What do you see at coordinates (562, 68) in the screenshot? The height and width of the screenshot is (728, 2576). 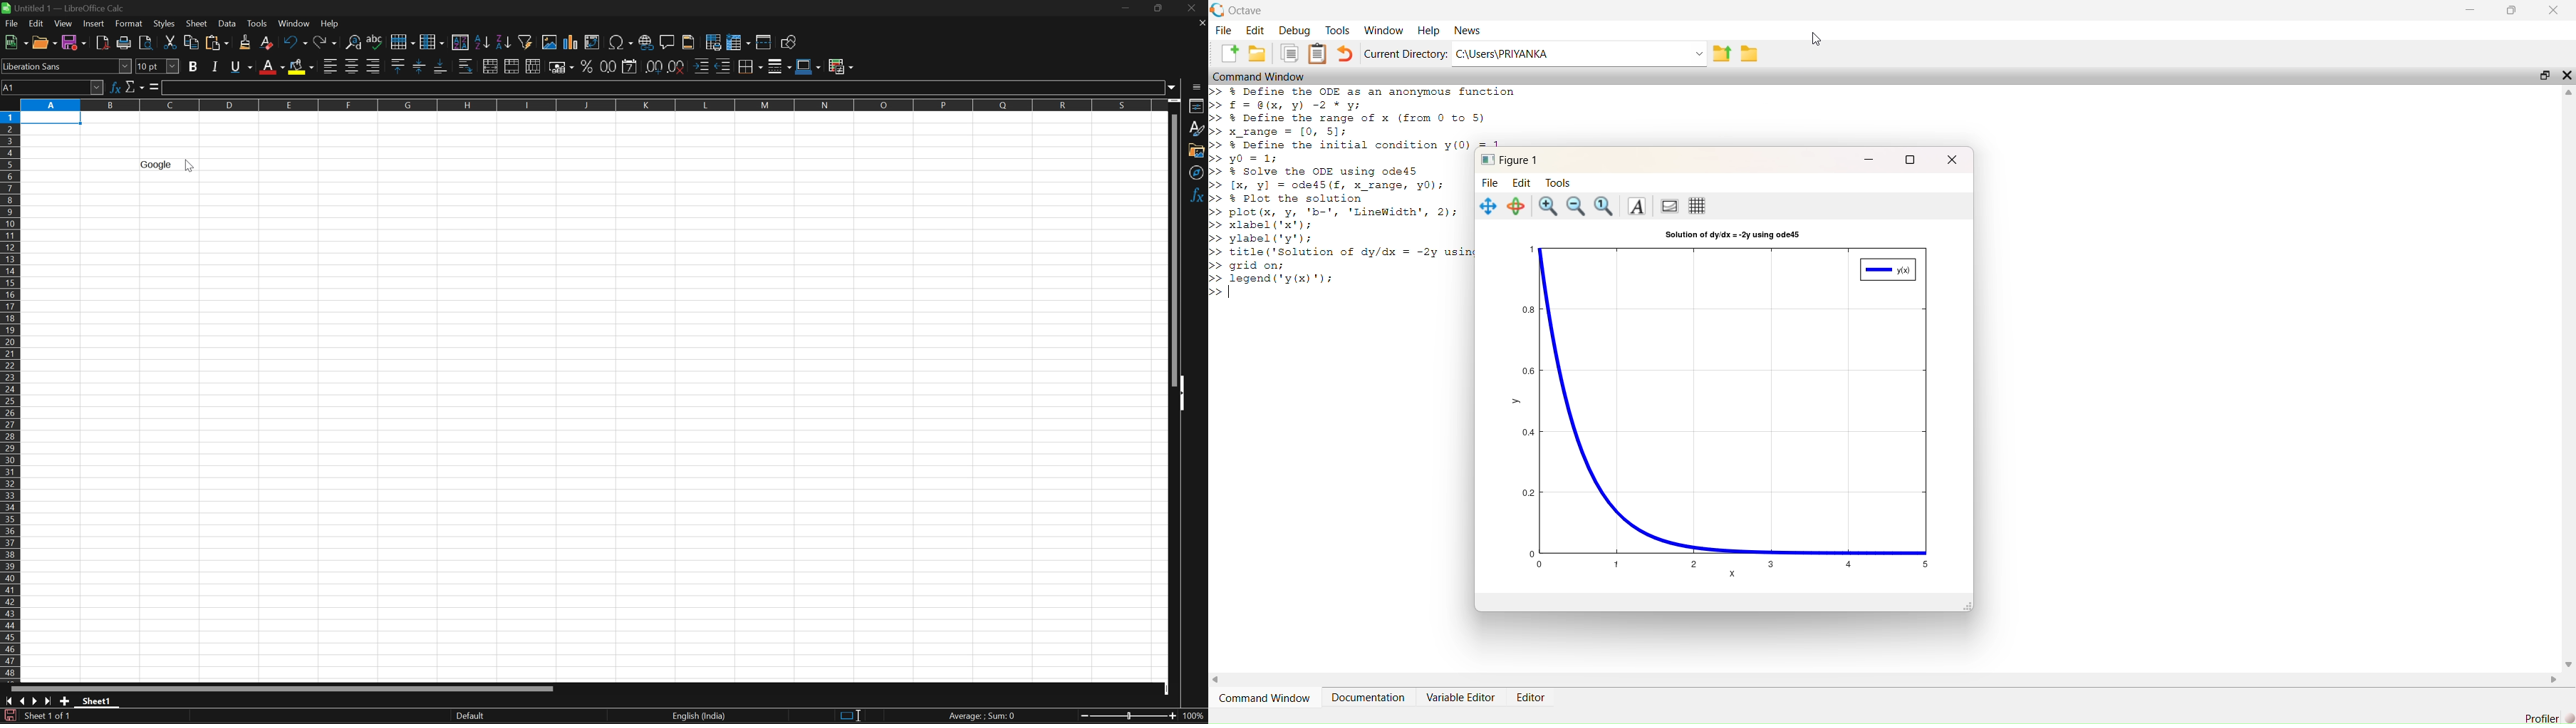 I see `Format as currency` at bounding box center [562, 68].